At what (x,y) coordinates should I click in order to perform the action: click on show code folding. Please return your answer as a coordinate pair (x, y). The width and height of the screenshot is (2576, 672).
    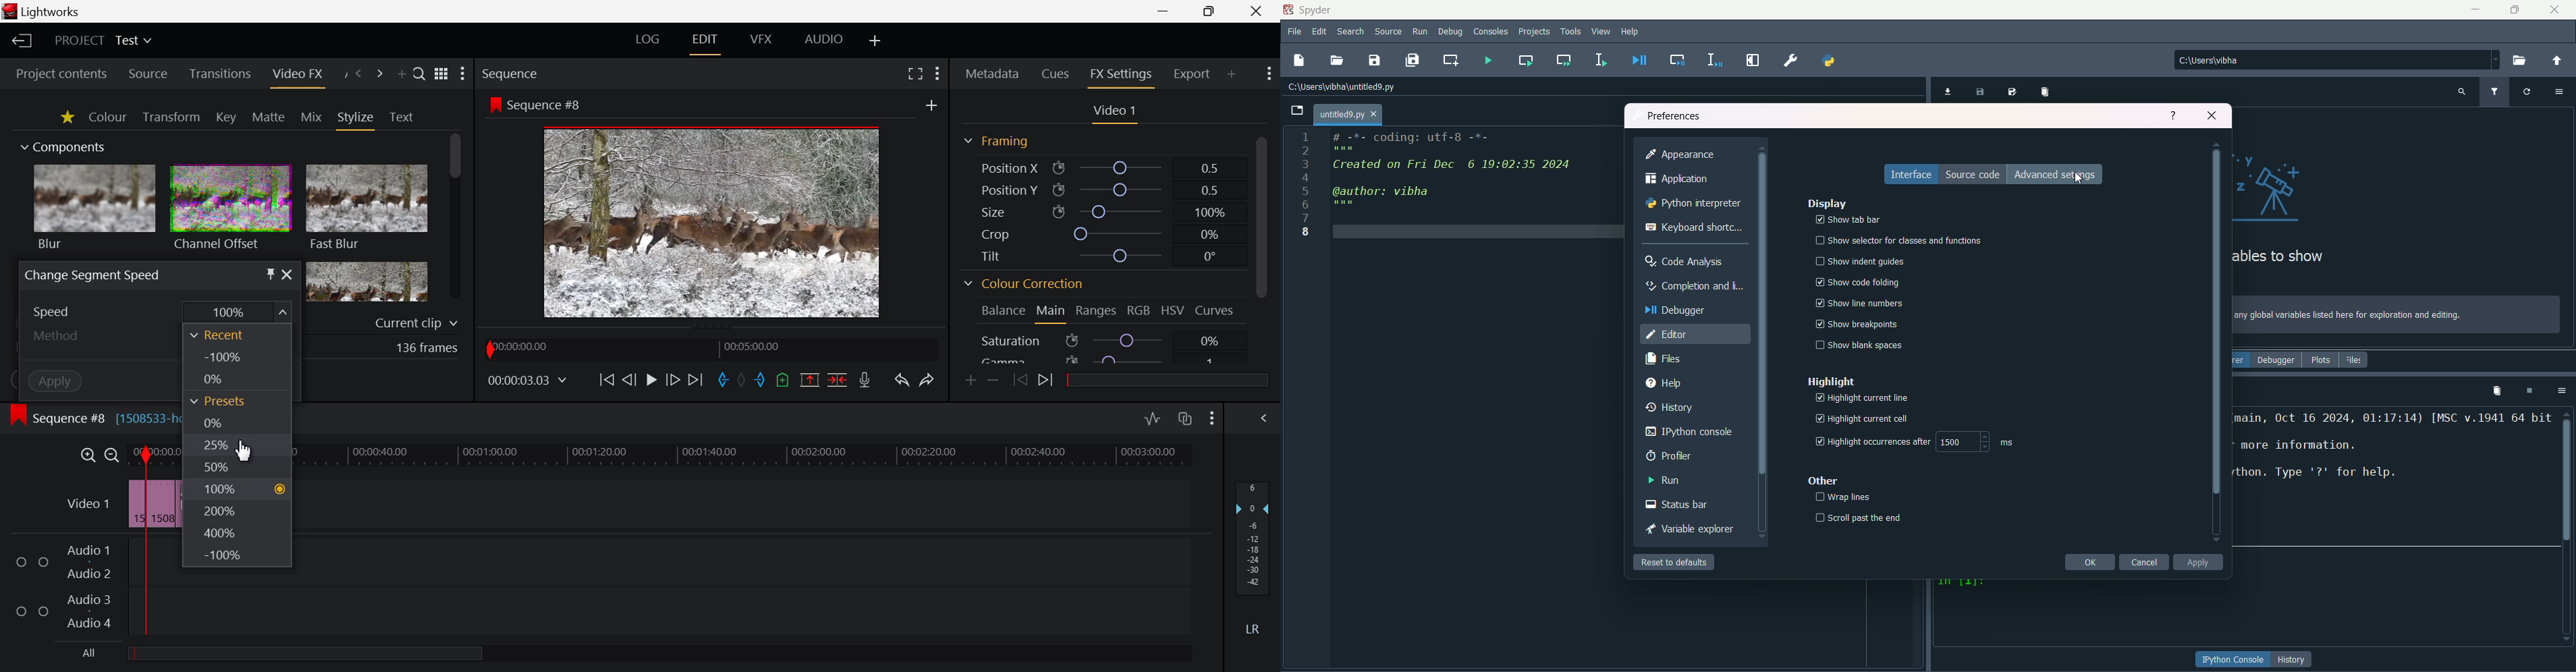
    Looking at the image, I should click on (1858, 283).